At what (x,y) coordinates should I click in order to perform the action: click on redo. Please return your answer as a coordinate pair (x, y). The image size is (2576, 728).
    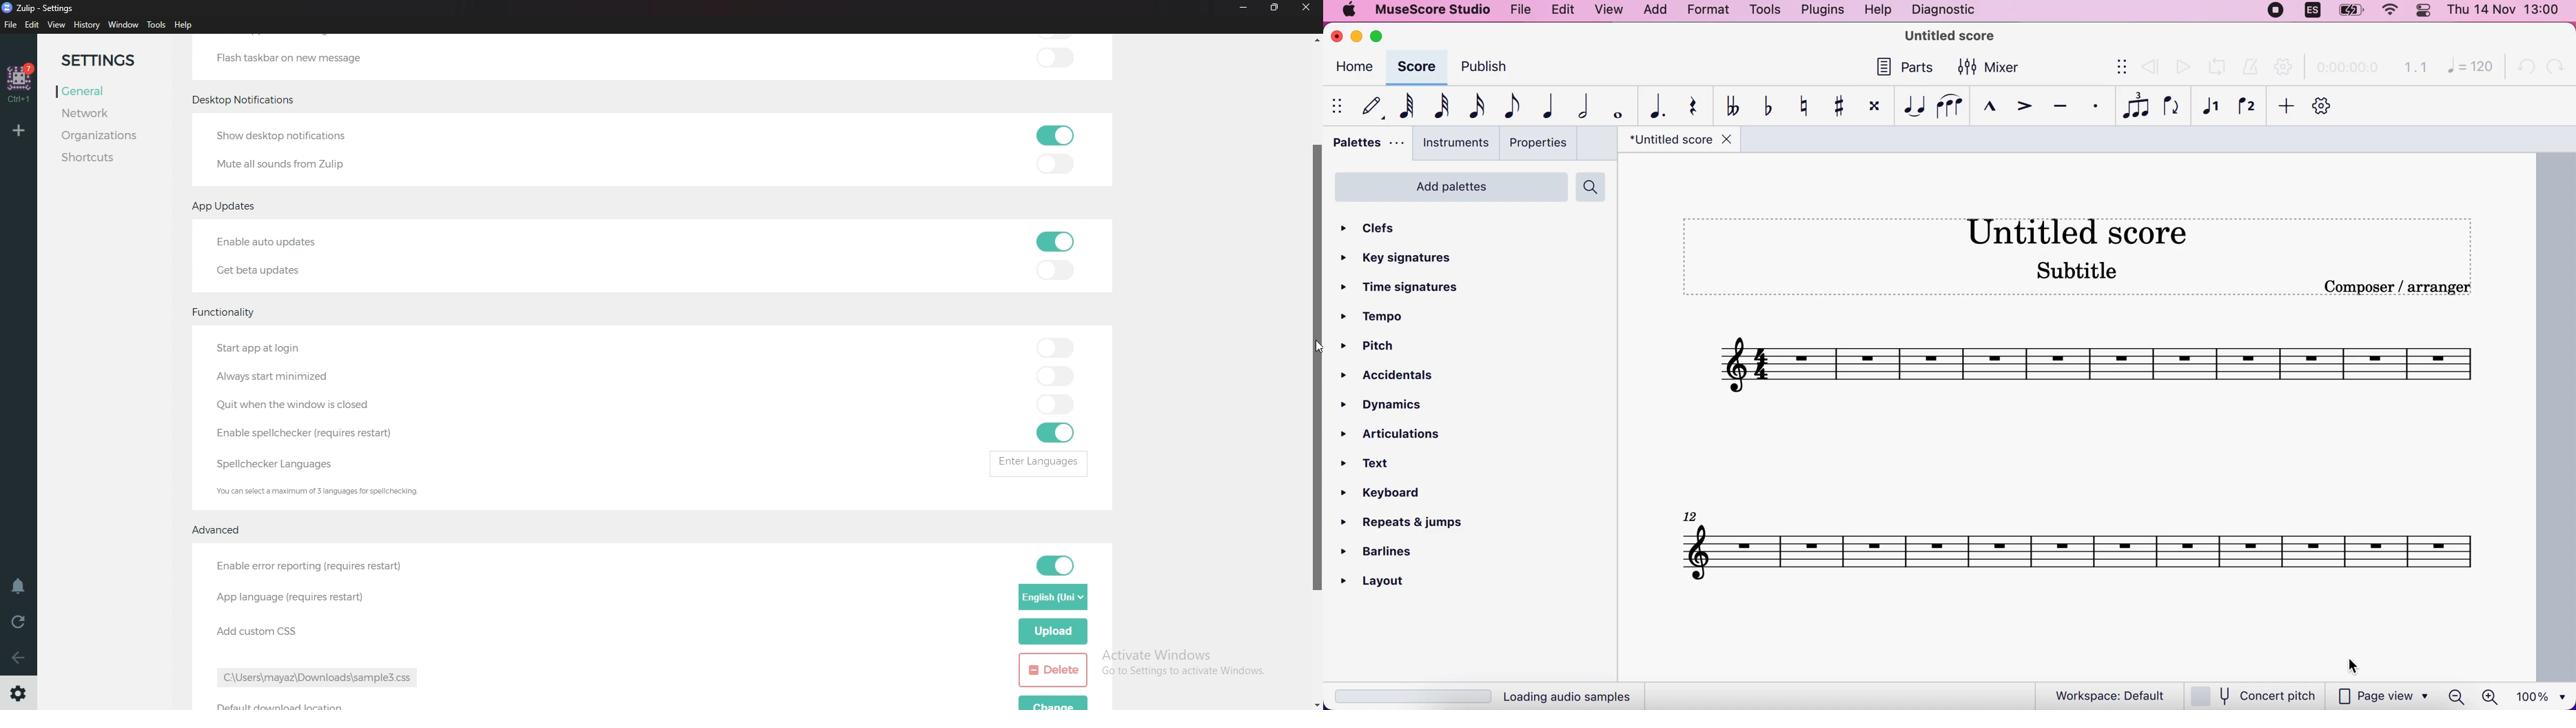
    Looking at the image, I should click on (2556, 66).